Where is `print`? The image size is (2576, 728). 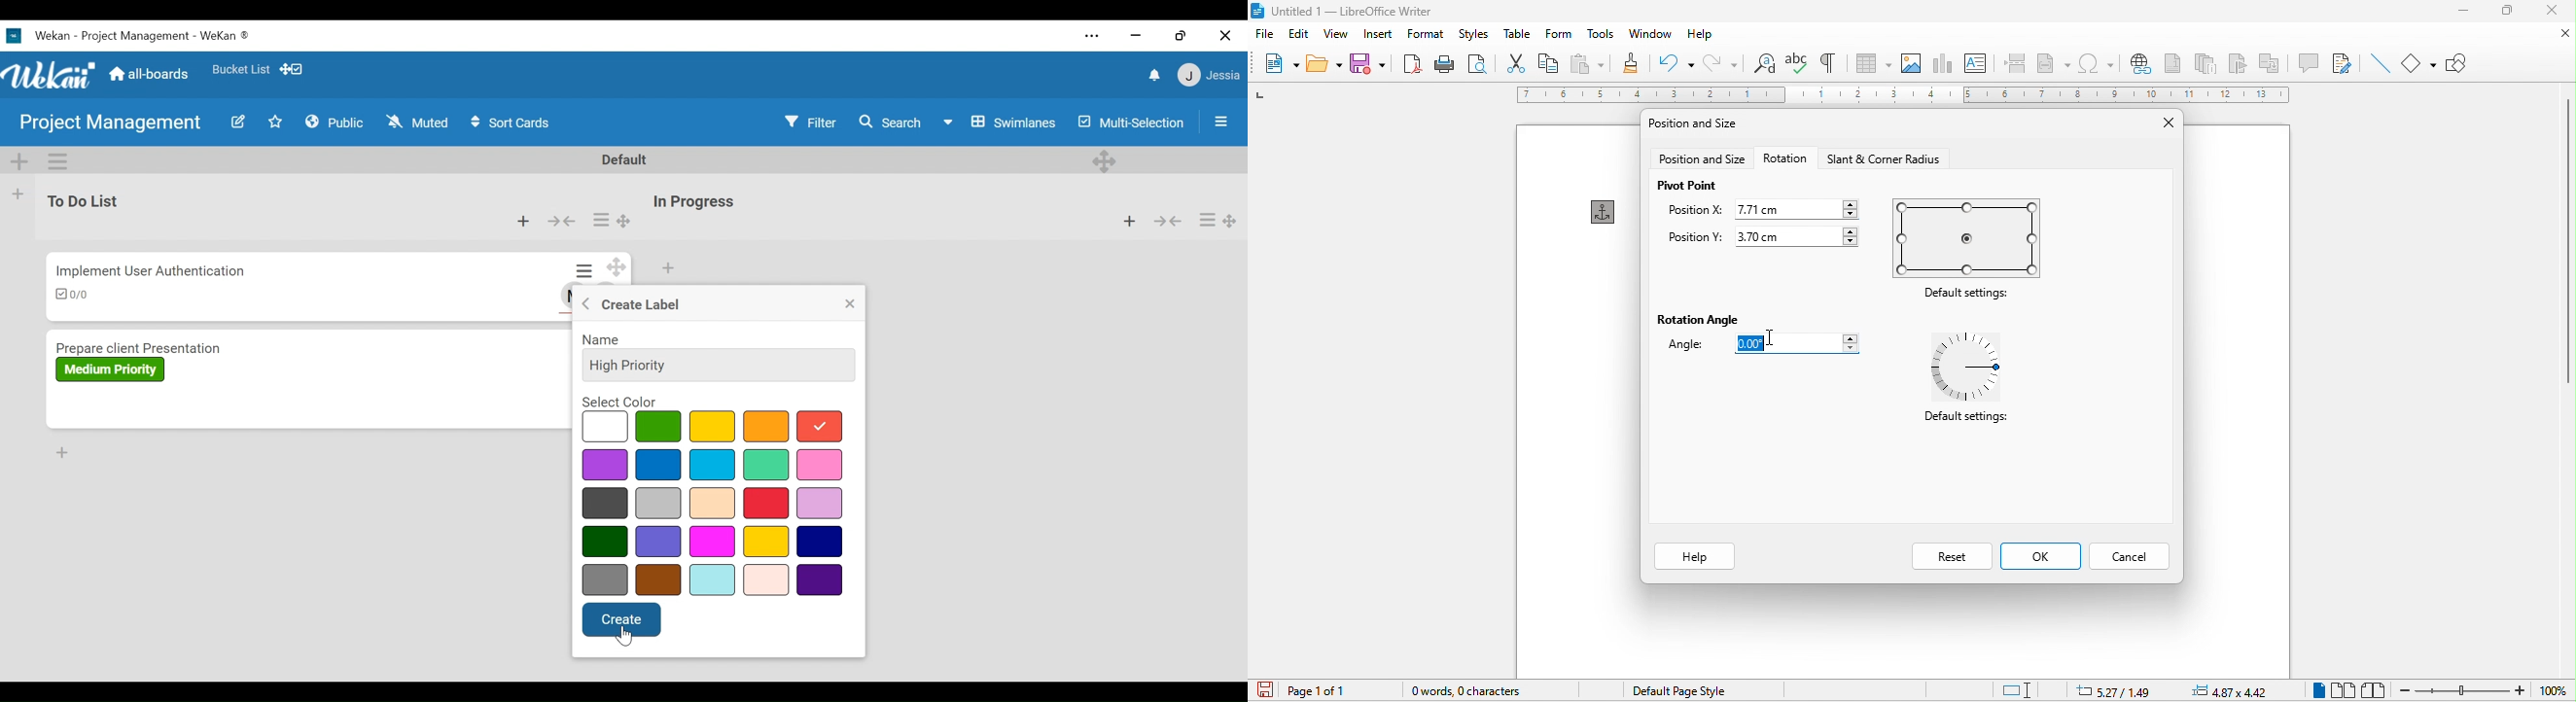
print is located at coordinates (1442, 63).